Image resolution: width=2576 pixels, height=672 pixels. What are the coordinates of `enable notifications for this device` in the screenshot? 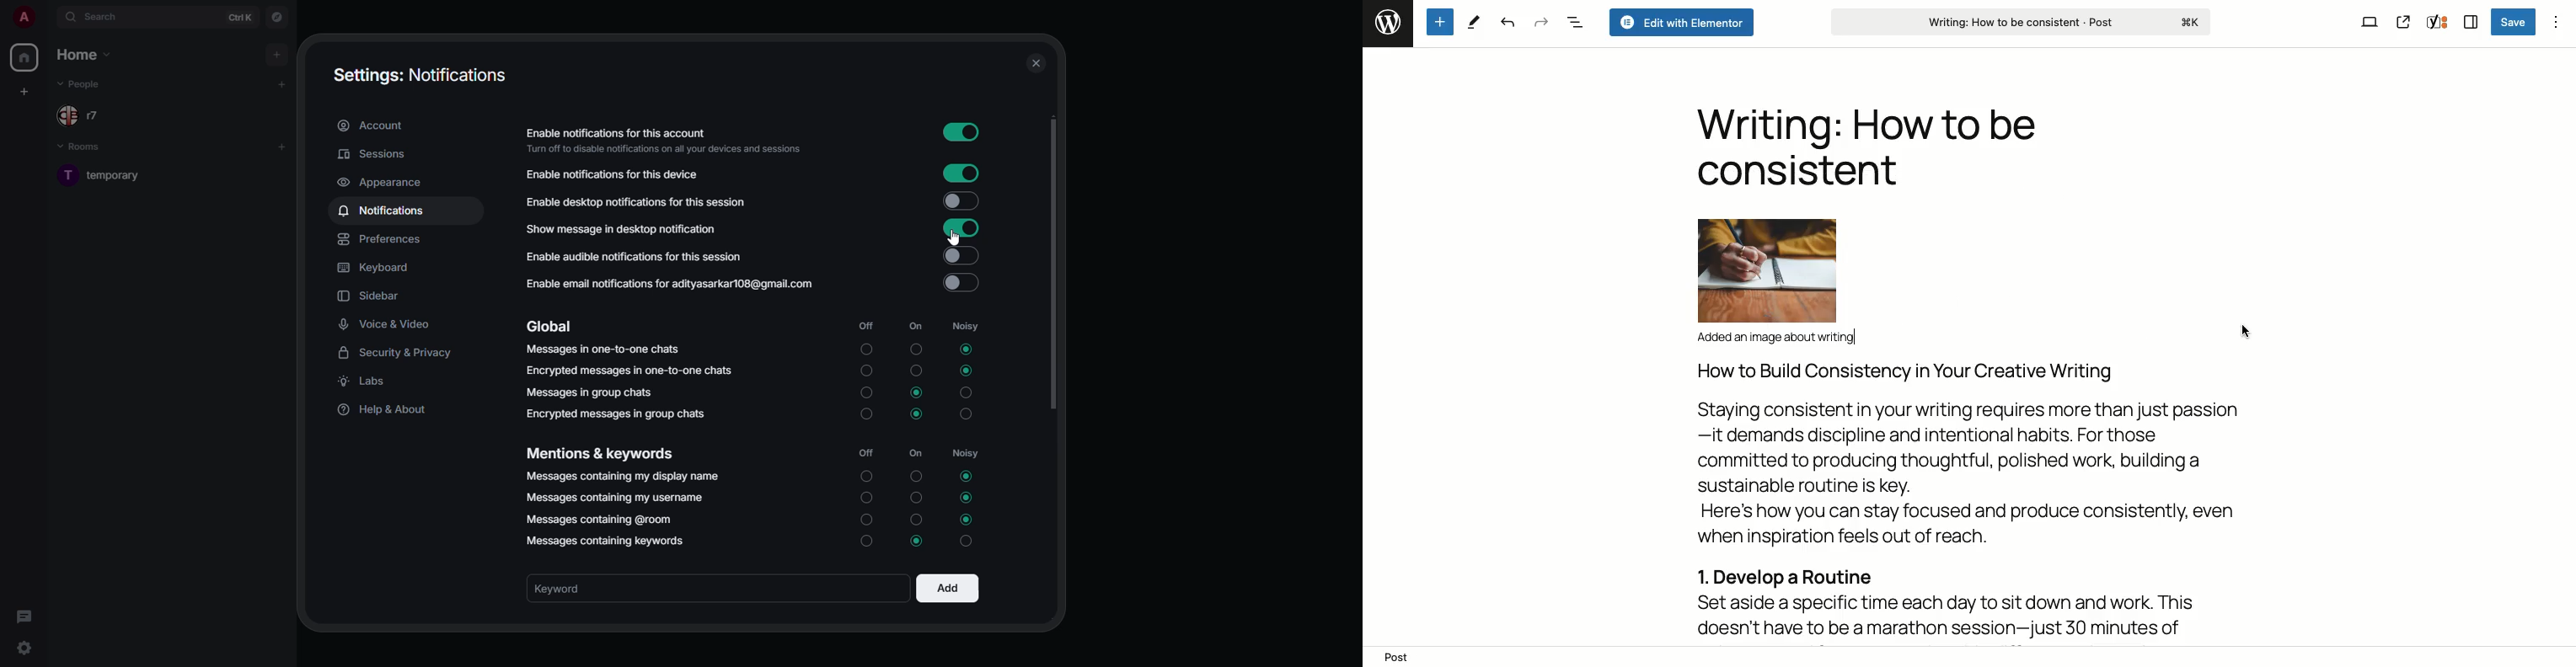 It's located at (612, 175).